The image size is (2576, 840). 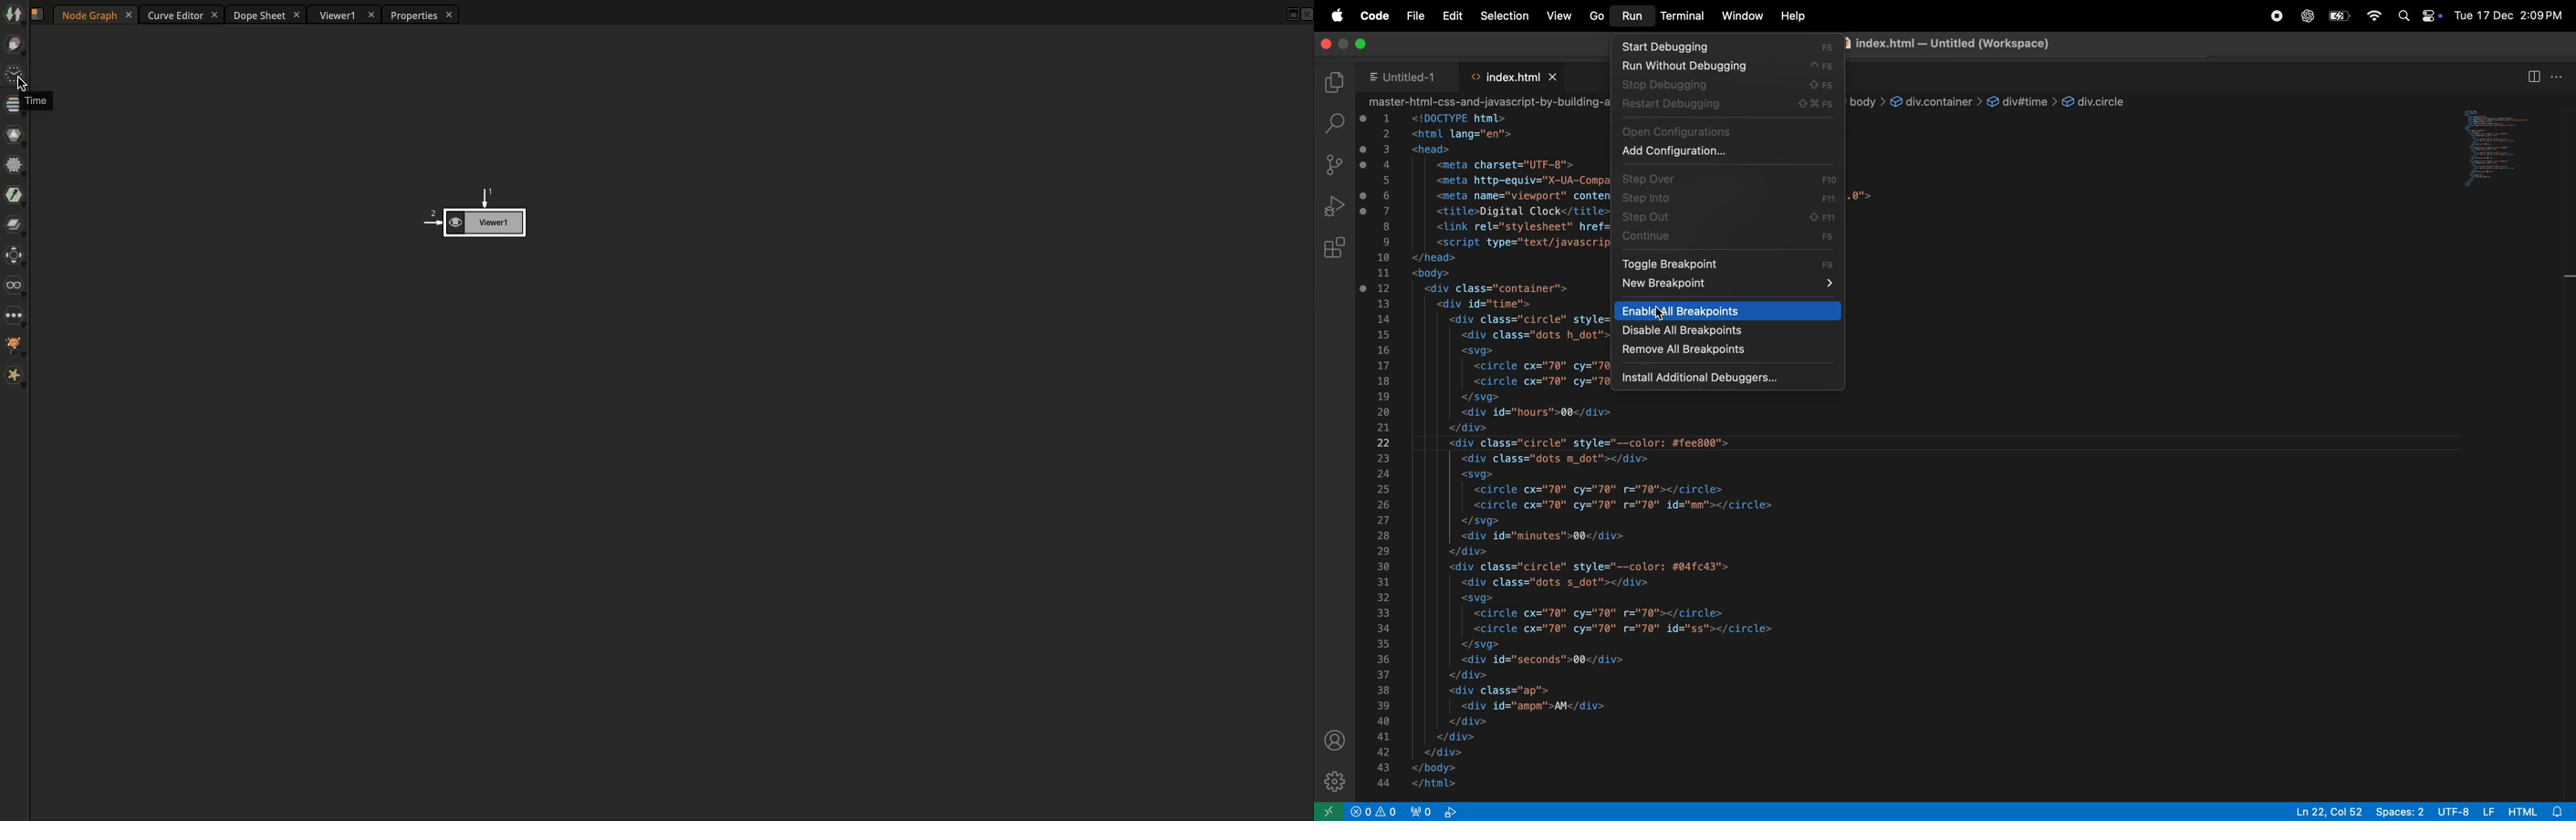 What do you see at coordinates (2466, 810) in the screenshot?
I see `UTF-8 LF` at bounding box center [2466, 810].